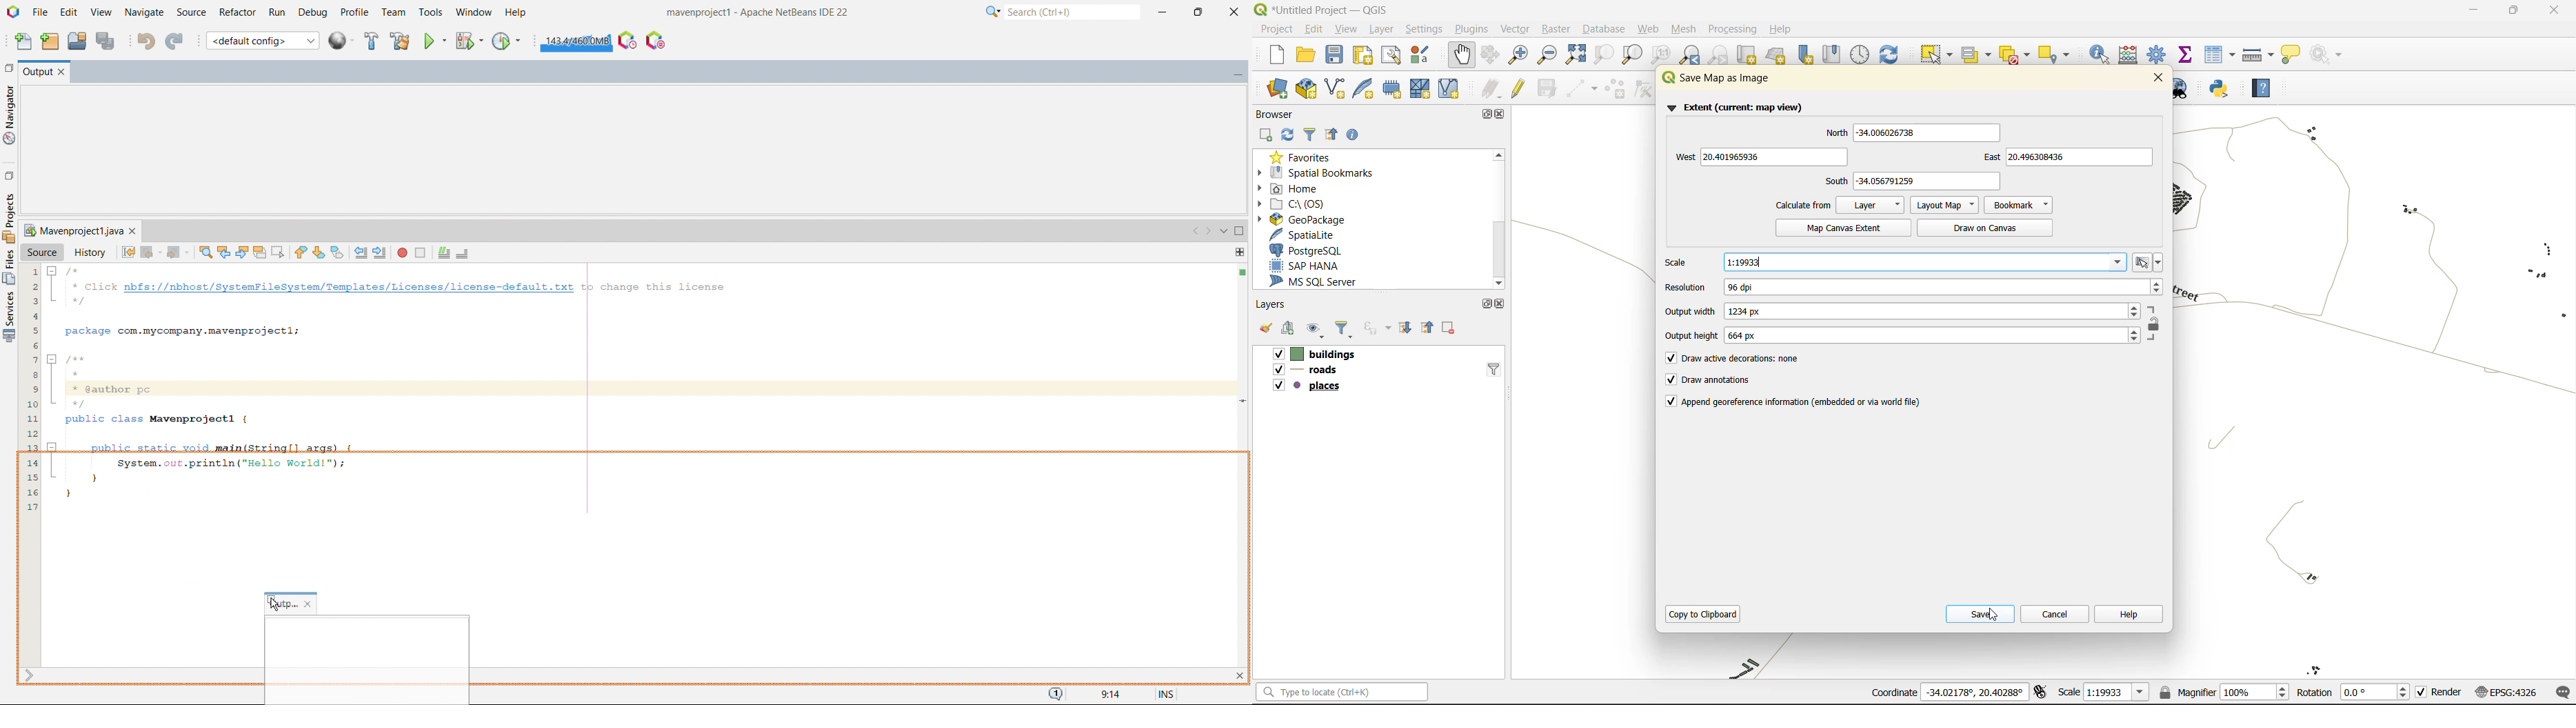 Image resolution: width=2576 pixels, height=728 pixels. I want to click on save, so click(1980, 613).